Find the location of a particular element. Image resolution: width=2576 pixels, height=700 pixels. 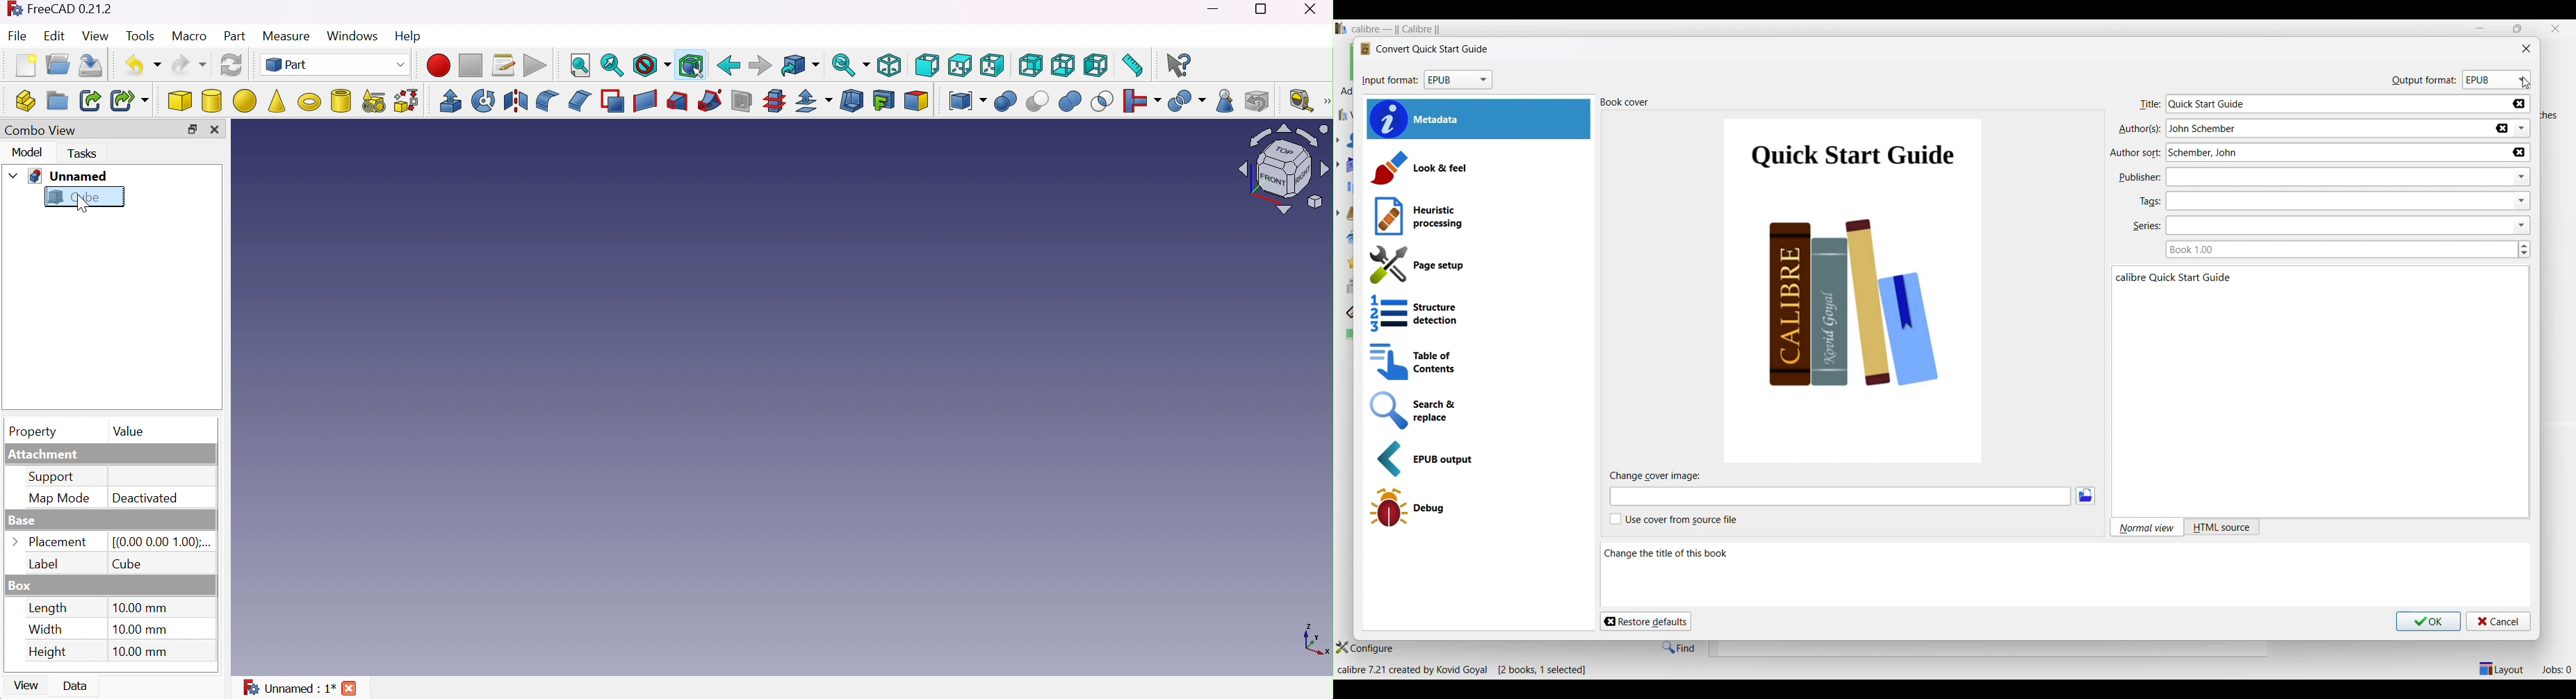

Execute macro is located at coordinates (536, 67).